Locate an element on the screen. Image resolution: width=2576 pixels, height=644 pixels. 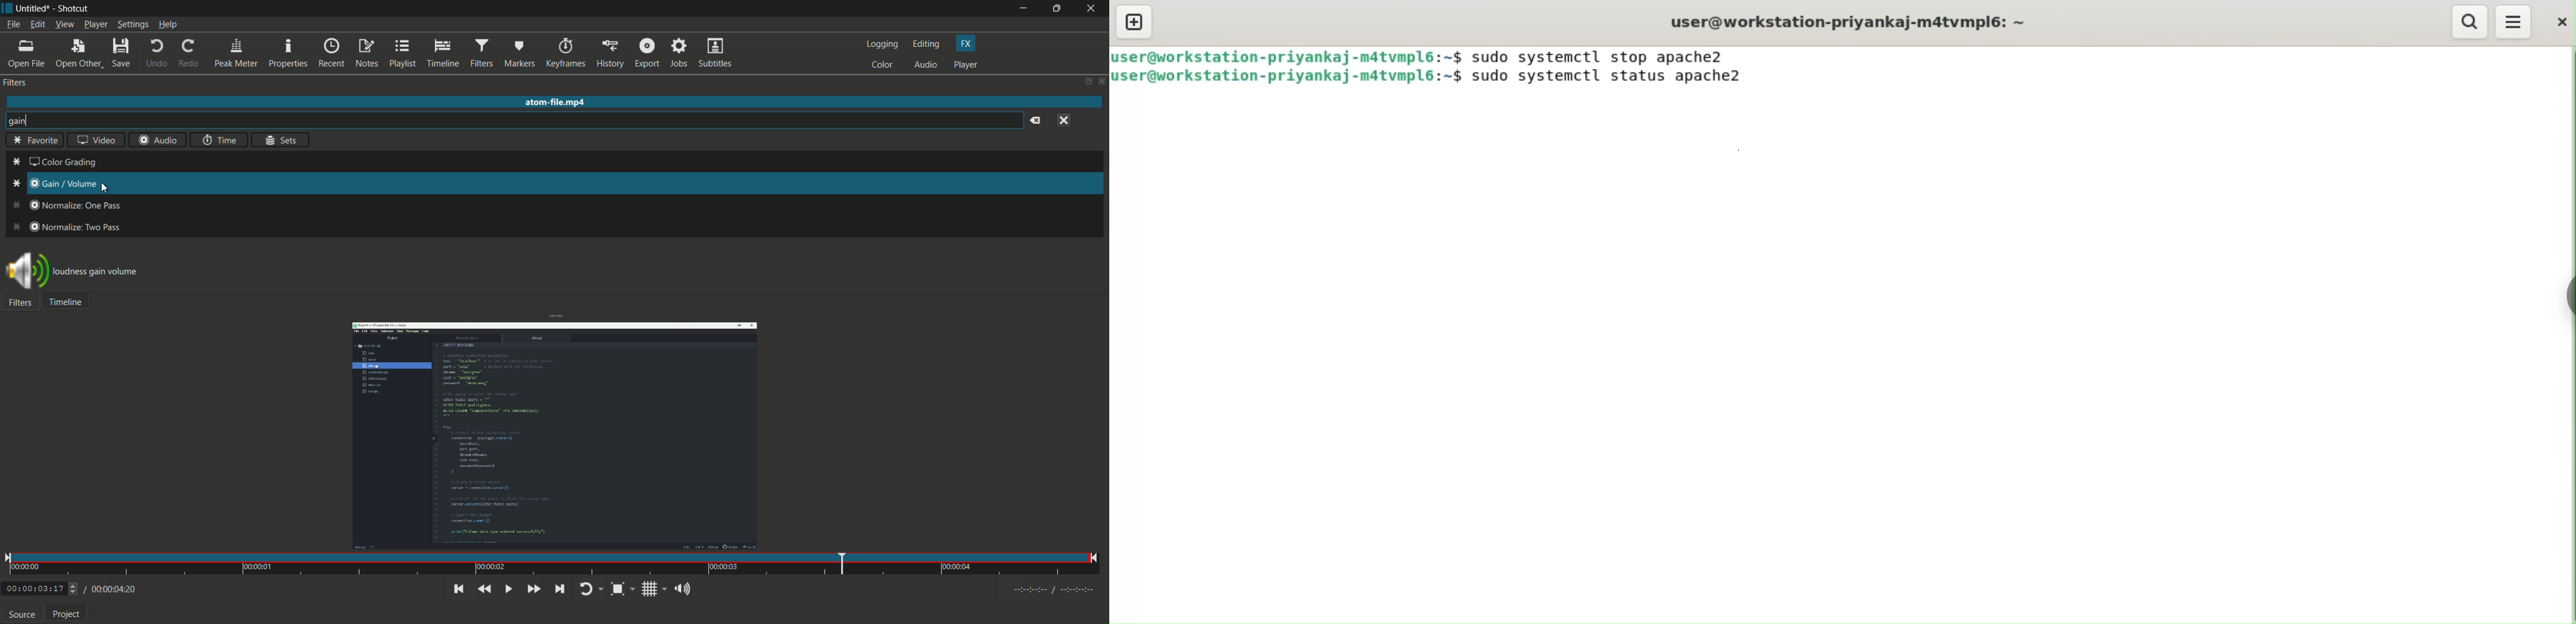
cursor is located at coordinates (105, 187).